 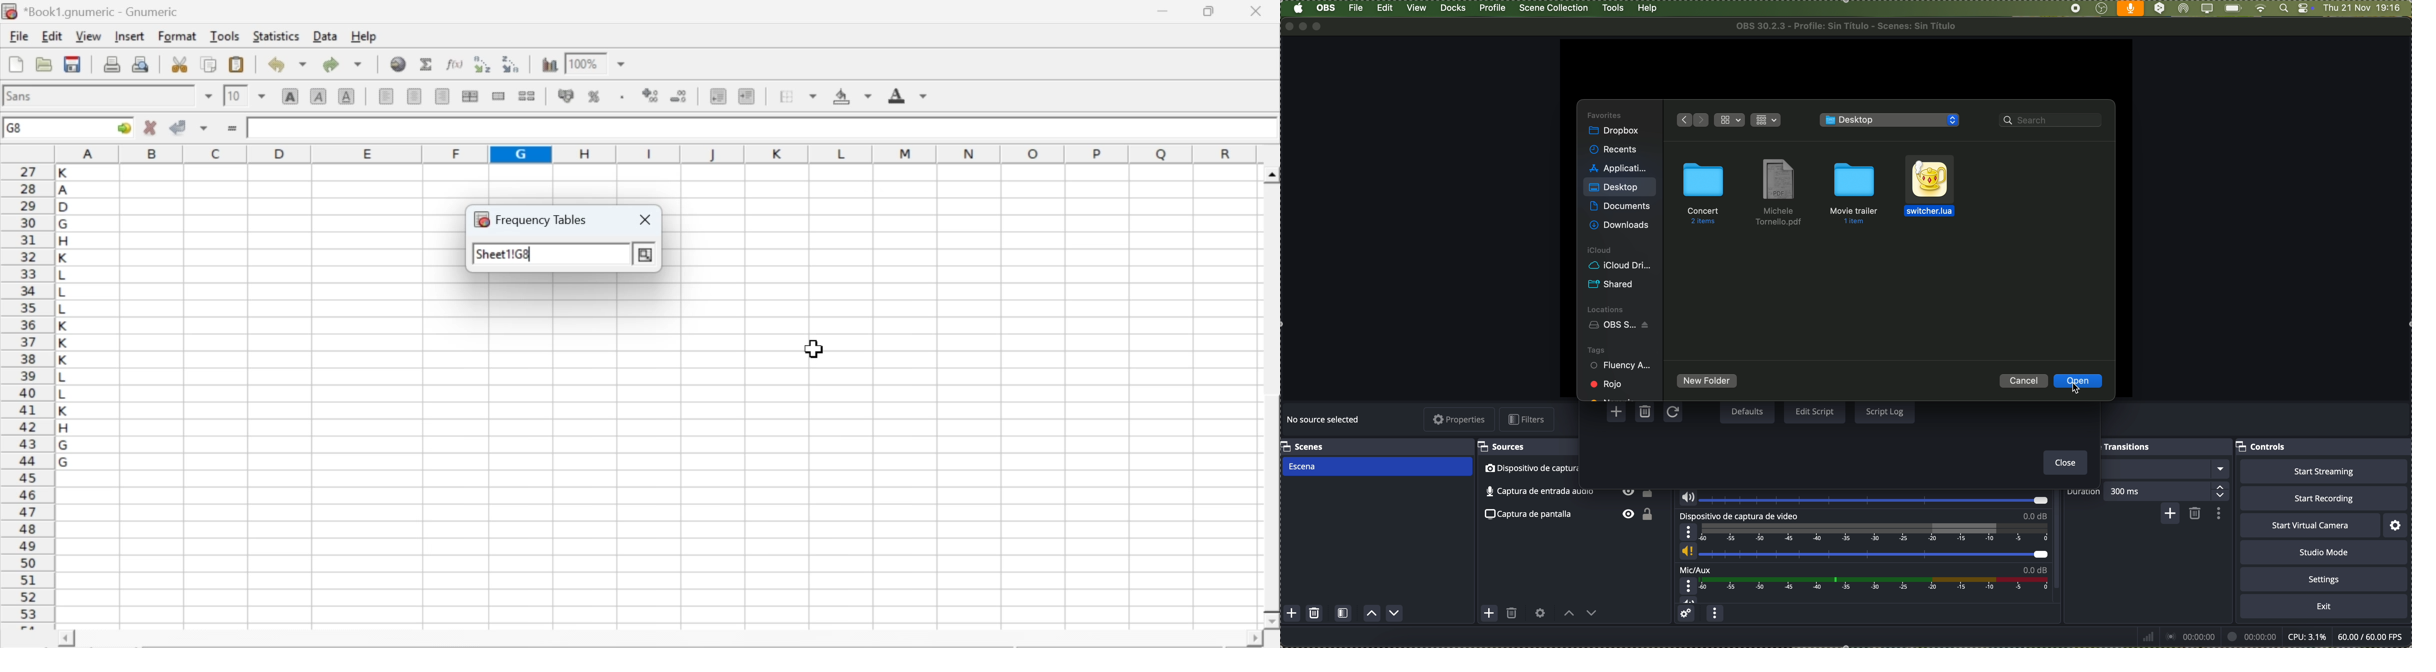 What do you see at coordinates (1357, 8) in the screenshot?
I see `file` at bounding box center [1357, 8].